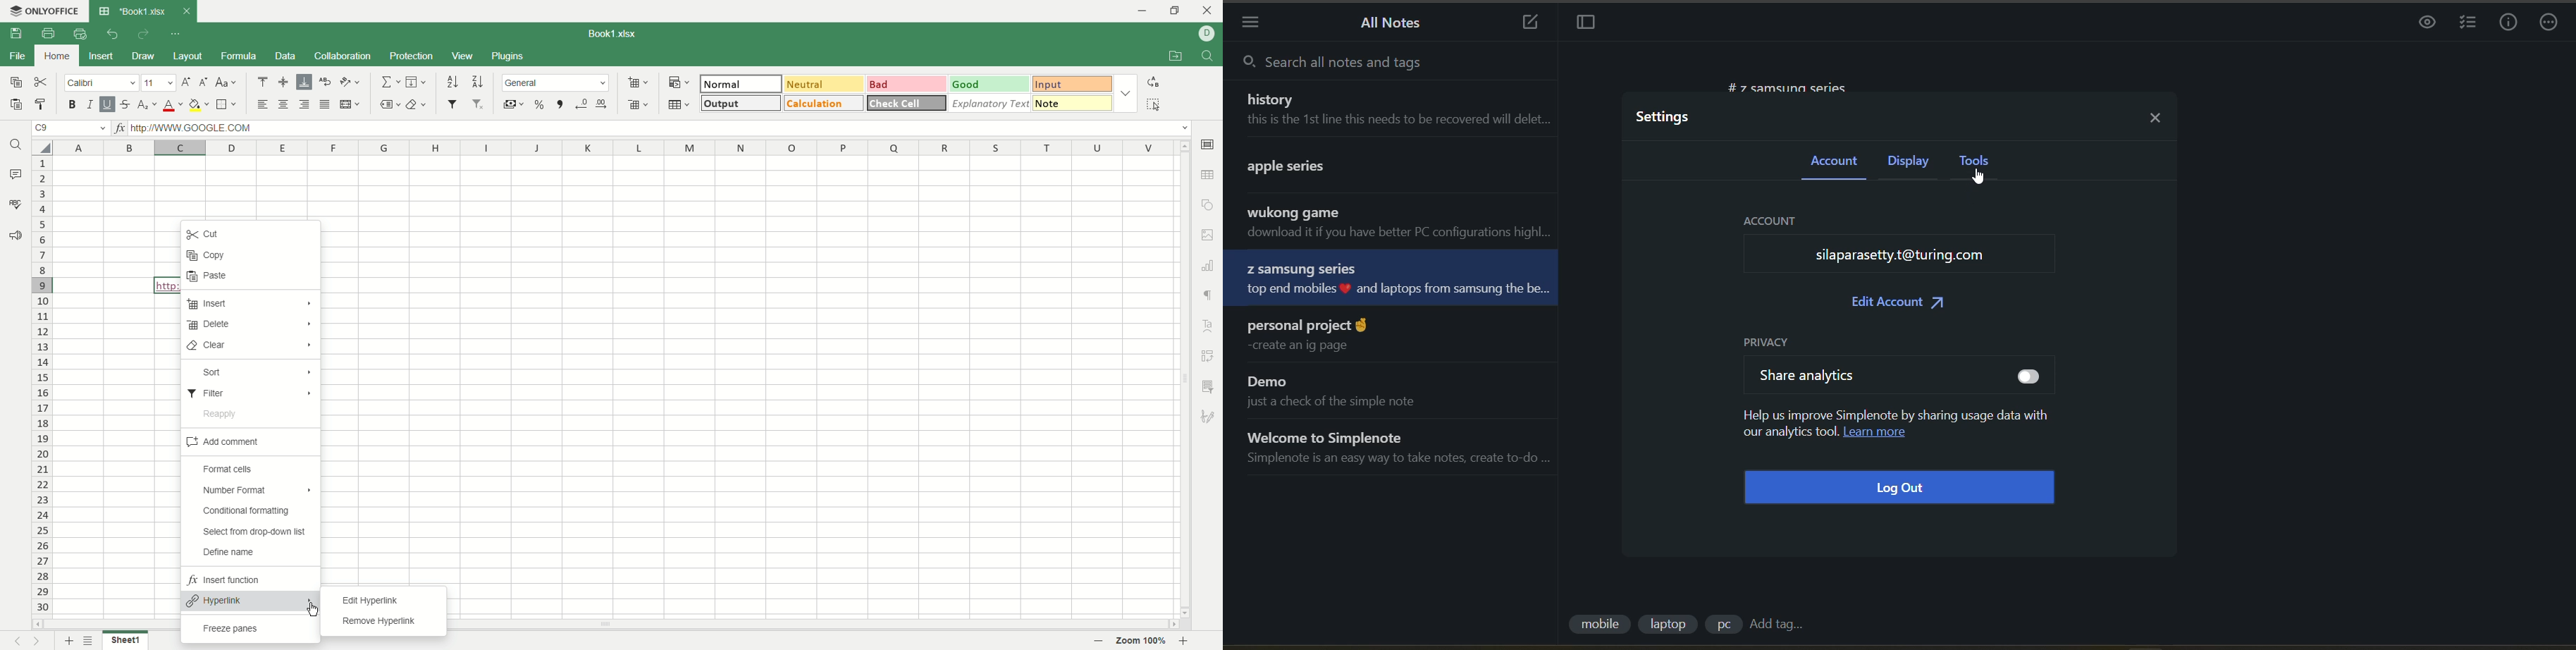 The height and width of the screenshot is (672, 2576). Describe the element at coordinates (46, 33) in the screenshot. I see `print` at that location.